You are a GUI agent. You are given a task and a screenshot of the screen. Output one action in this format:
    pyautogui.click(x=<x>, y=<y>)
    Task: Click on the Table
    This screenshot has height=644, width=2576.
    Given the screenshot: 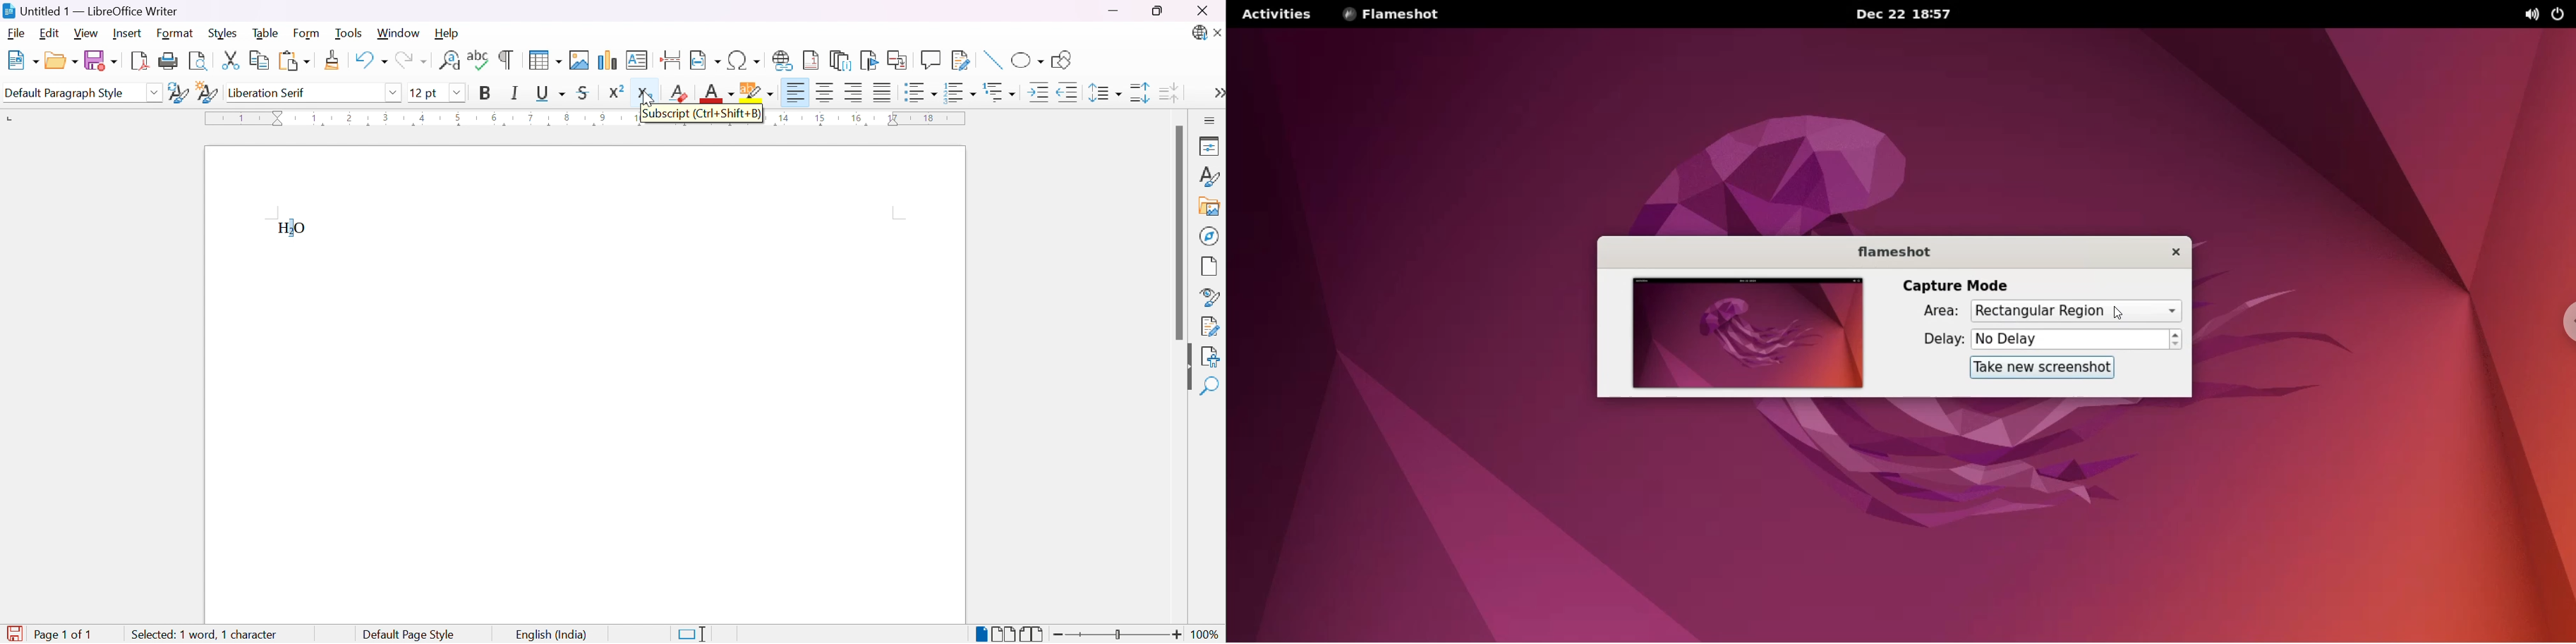 What is the action you would take?
    pyautogui.click(x=266, y=32)
    